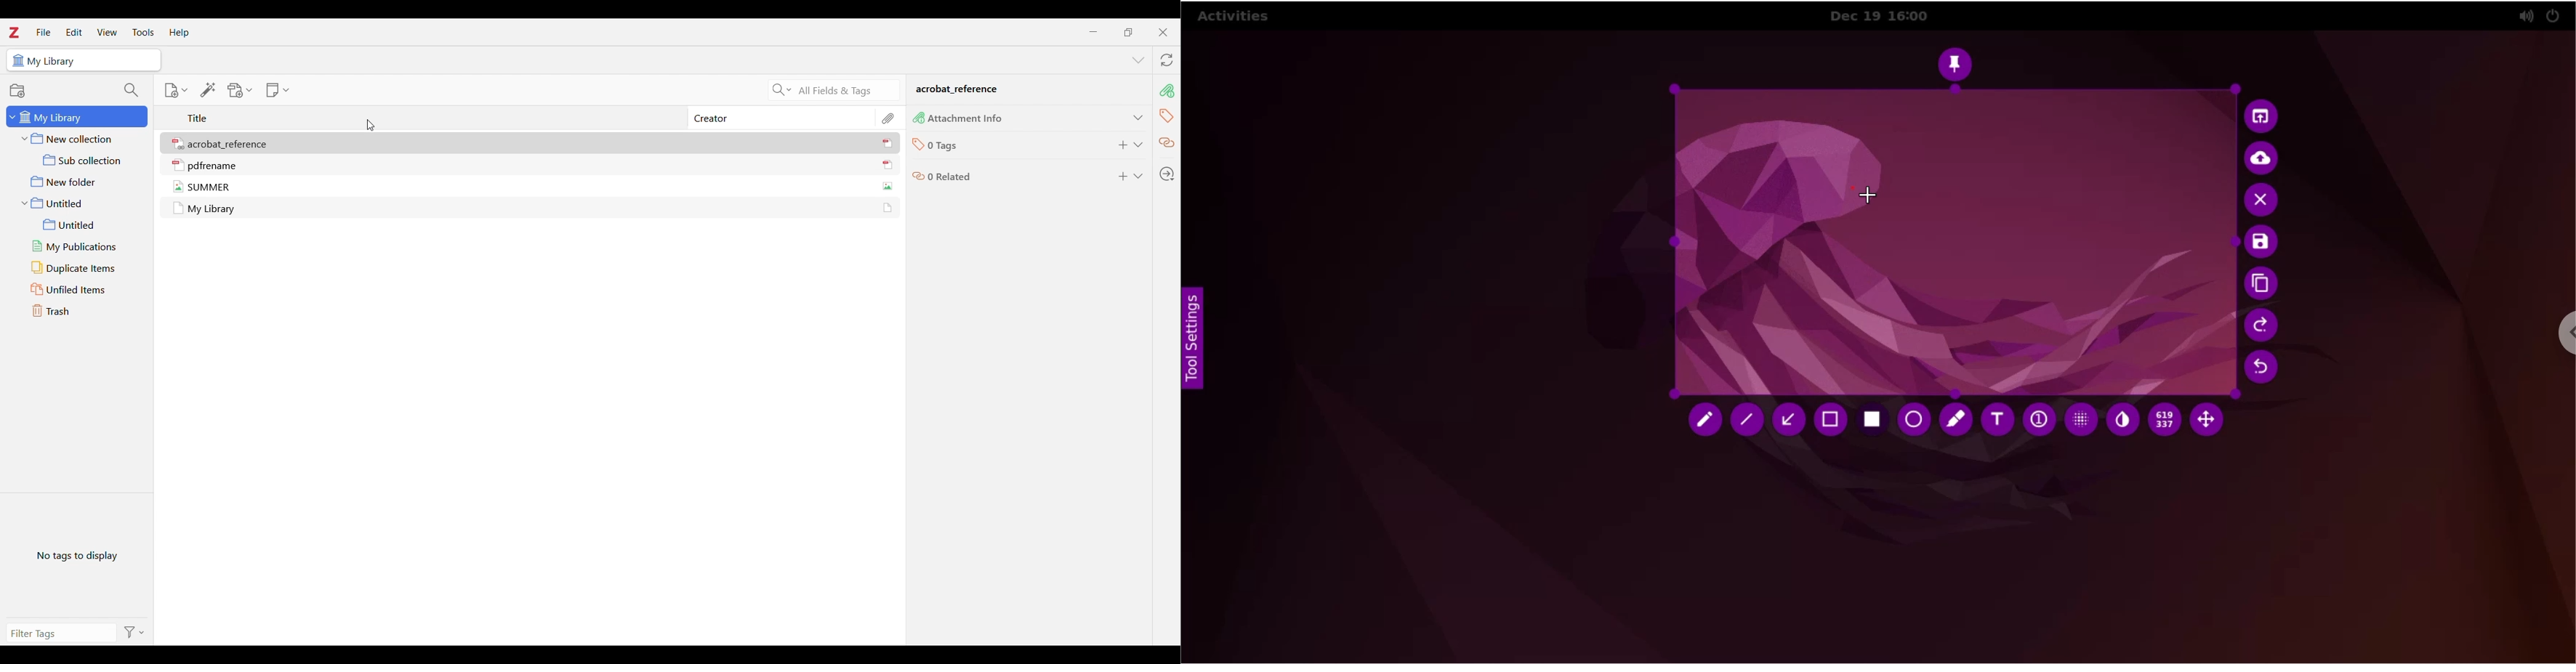 This screenshot has width=2576, height=672. I want to click on icon, so click(178, 208).